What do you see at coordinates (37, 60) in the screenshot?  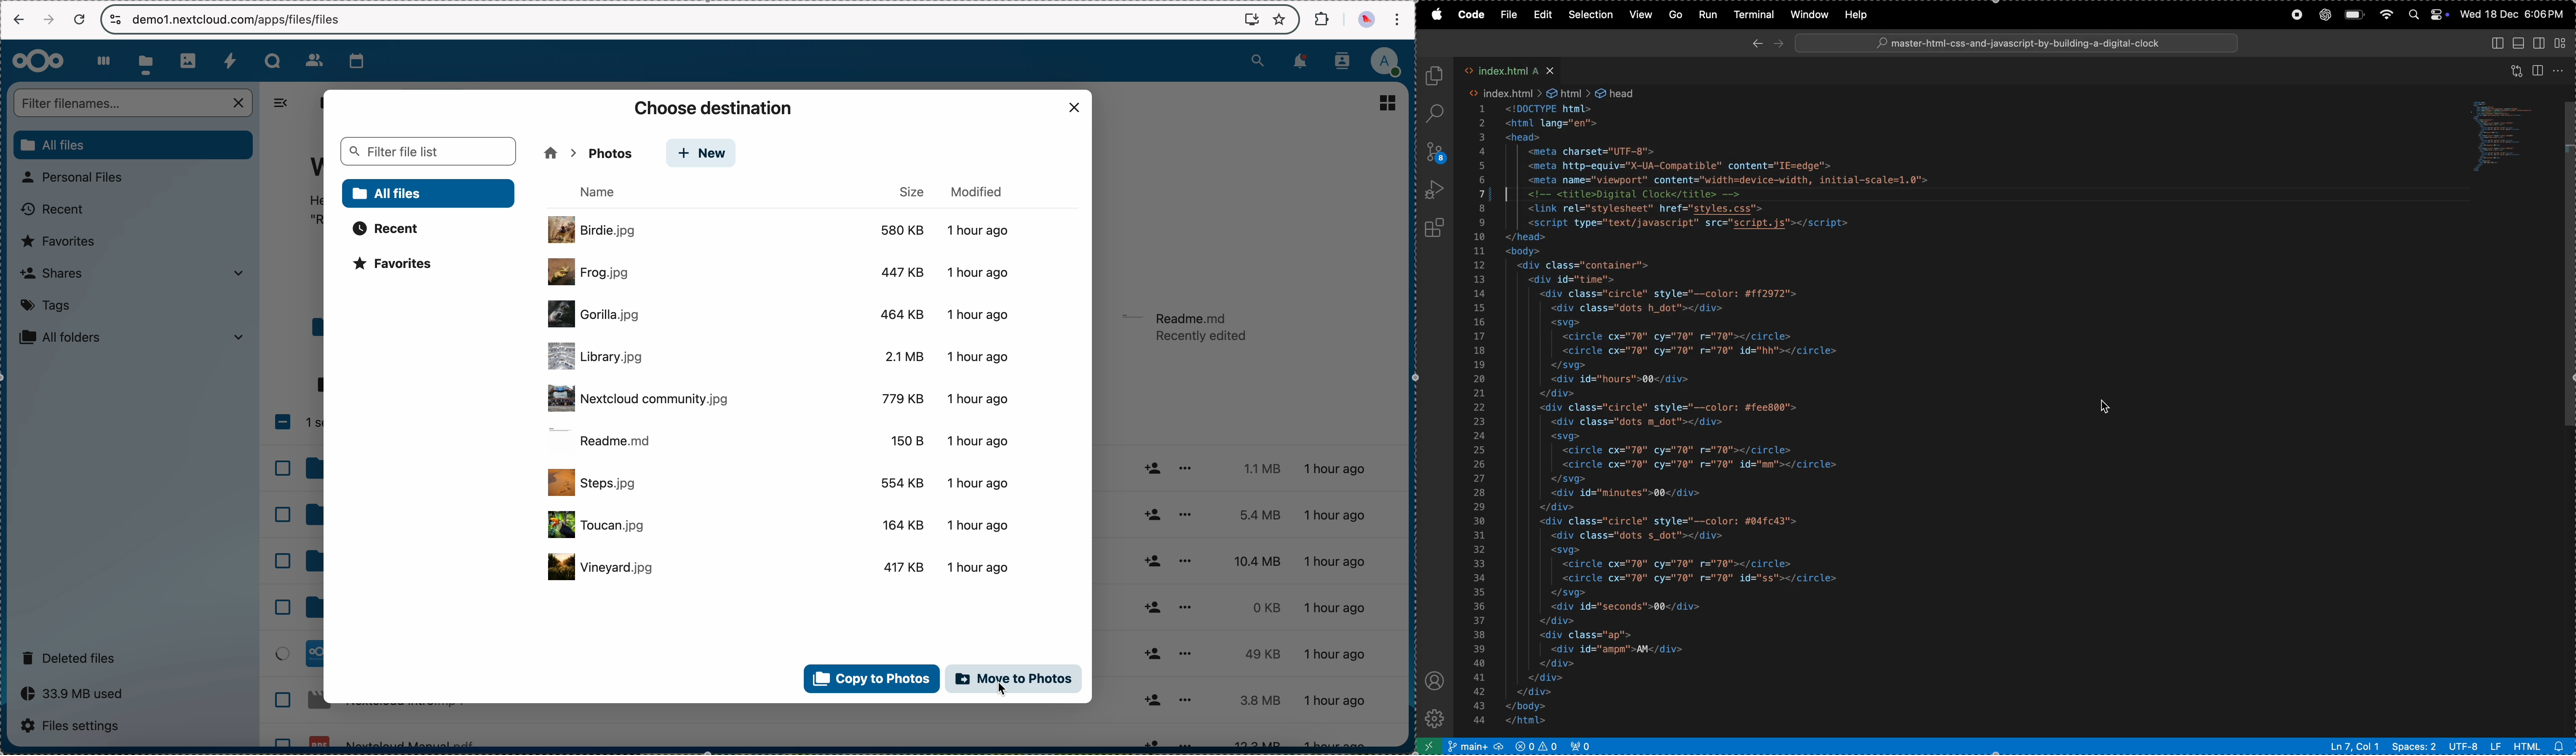 I see `Nextcloud logo` at bounding box center [37, 60].